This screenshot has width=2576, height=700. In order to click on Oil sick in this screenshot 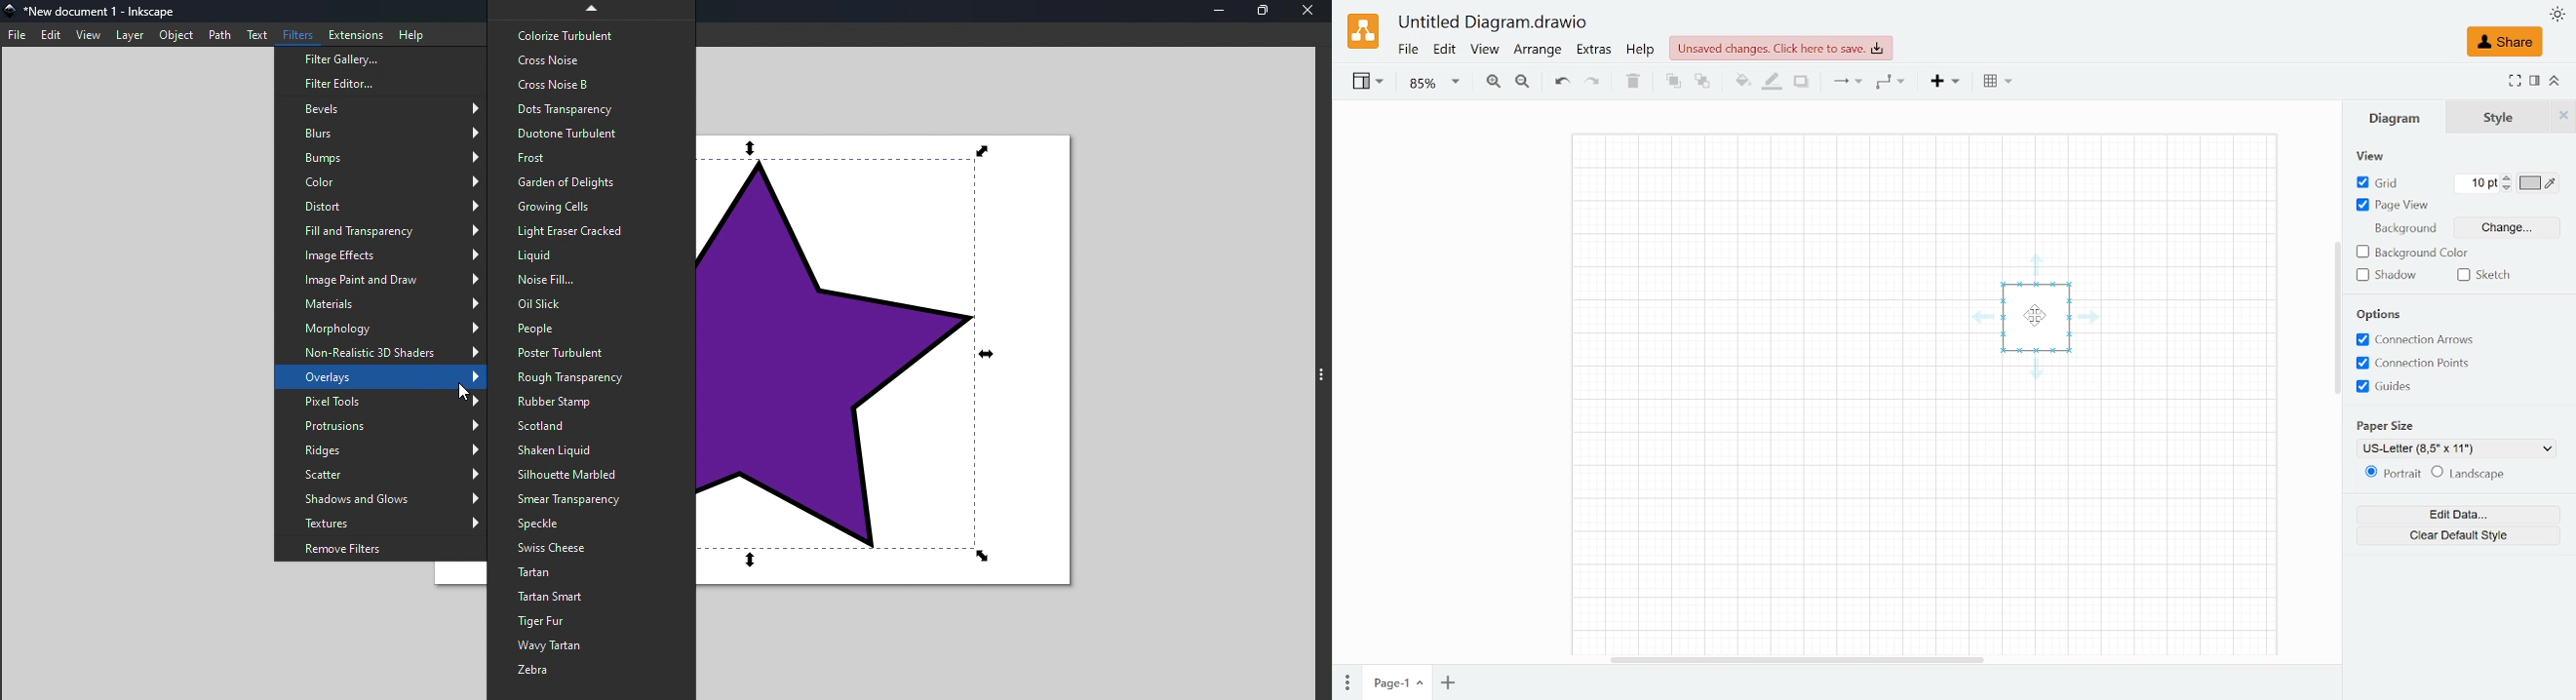, I will do `click(588, 304)`.